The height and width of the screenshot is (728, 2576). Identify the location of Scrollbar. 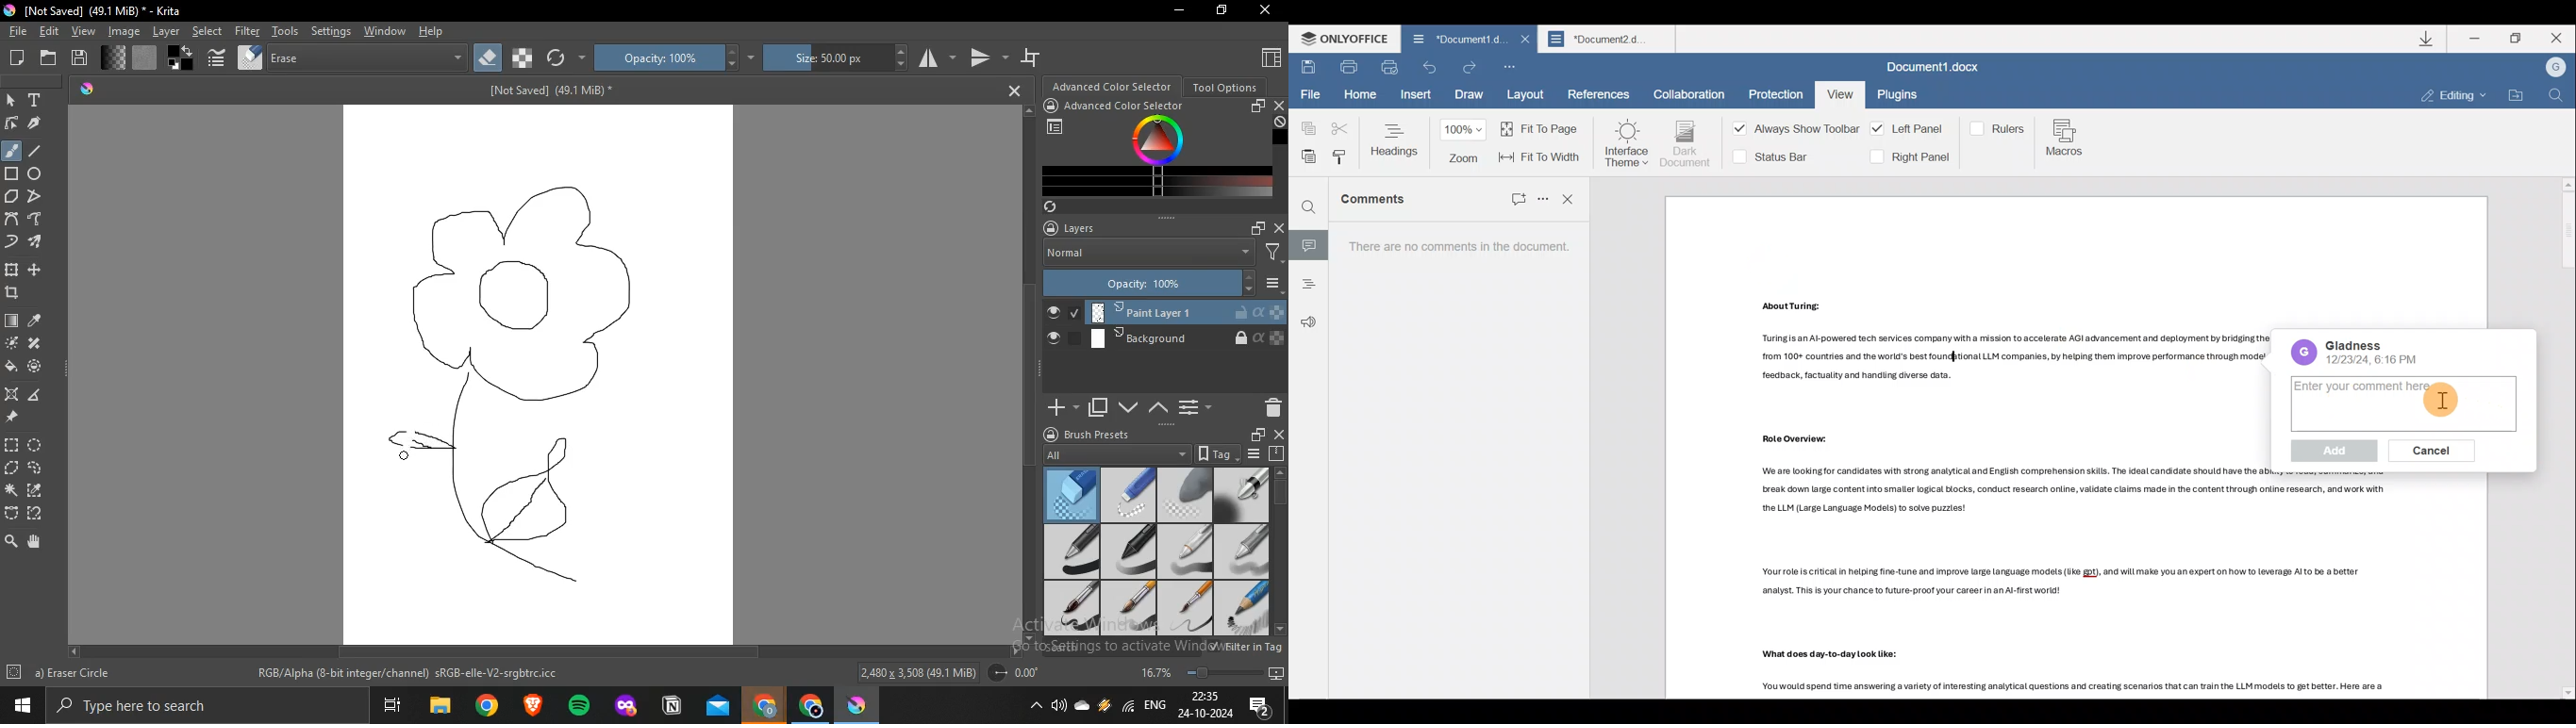
(545, 654).